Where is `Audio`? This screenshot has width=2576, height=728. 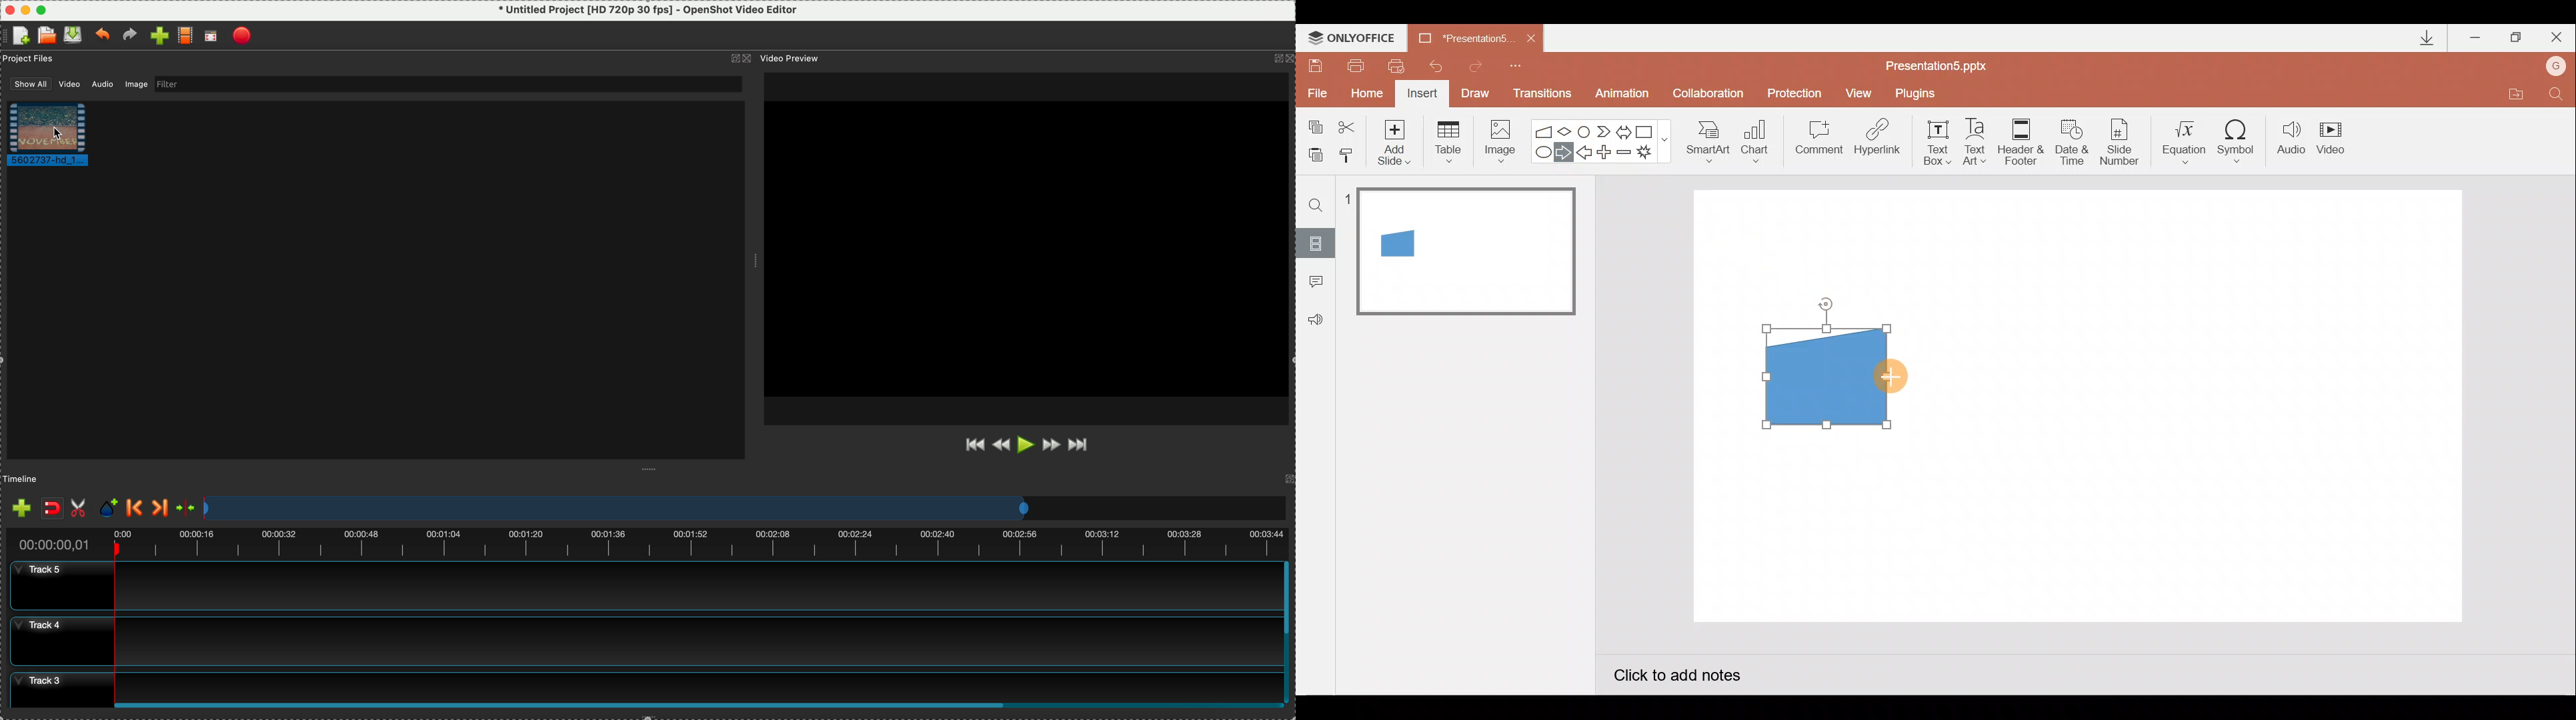
Audio is located at coordinates (2292, 141).